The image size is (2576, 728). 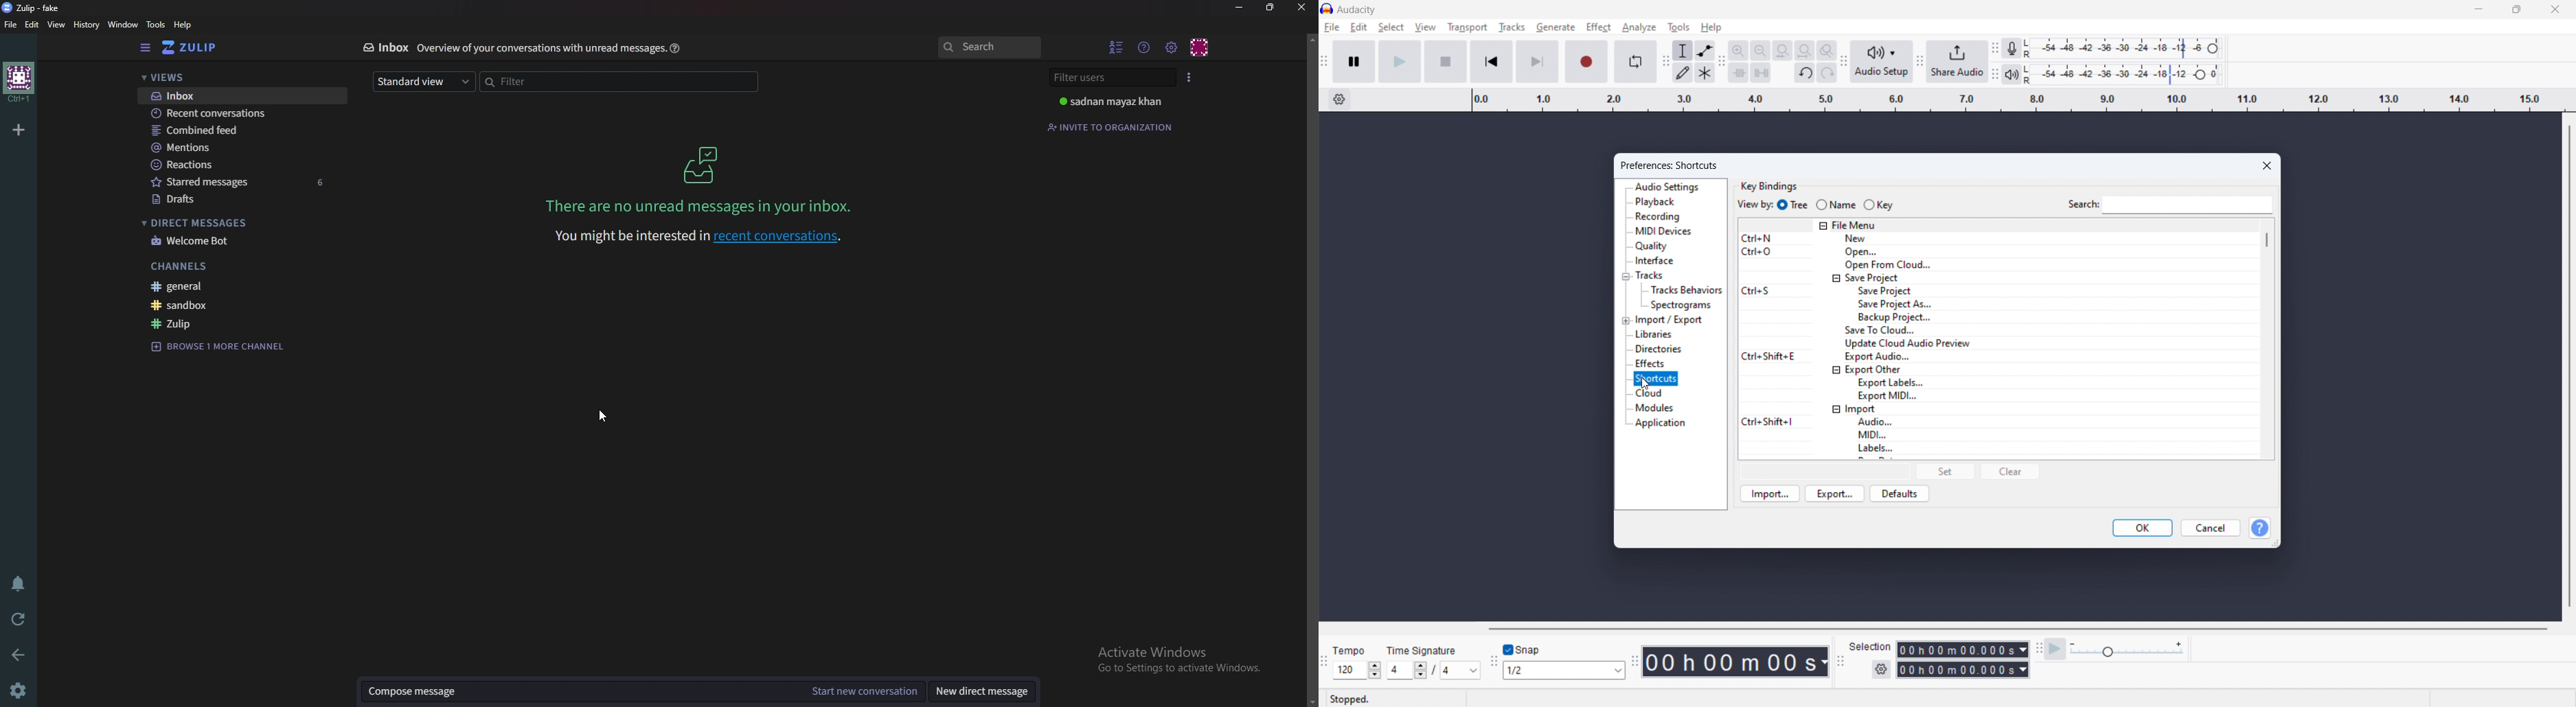 I want to click on redo, so click(x=1827, y=72).